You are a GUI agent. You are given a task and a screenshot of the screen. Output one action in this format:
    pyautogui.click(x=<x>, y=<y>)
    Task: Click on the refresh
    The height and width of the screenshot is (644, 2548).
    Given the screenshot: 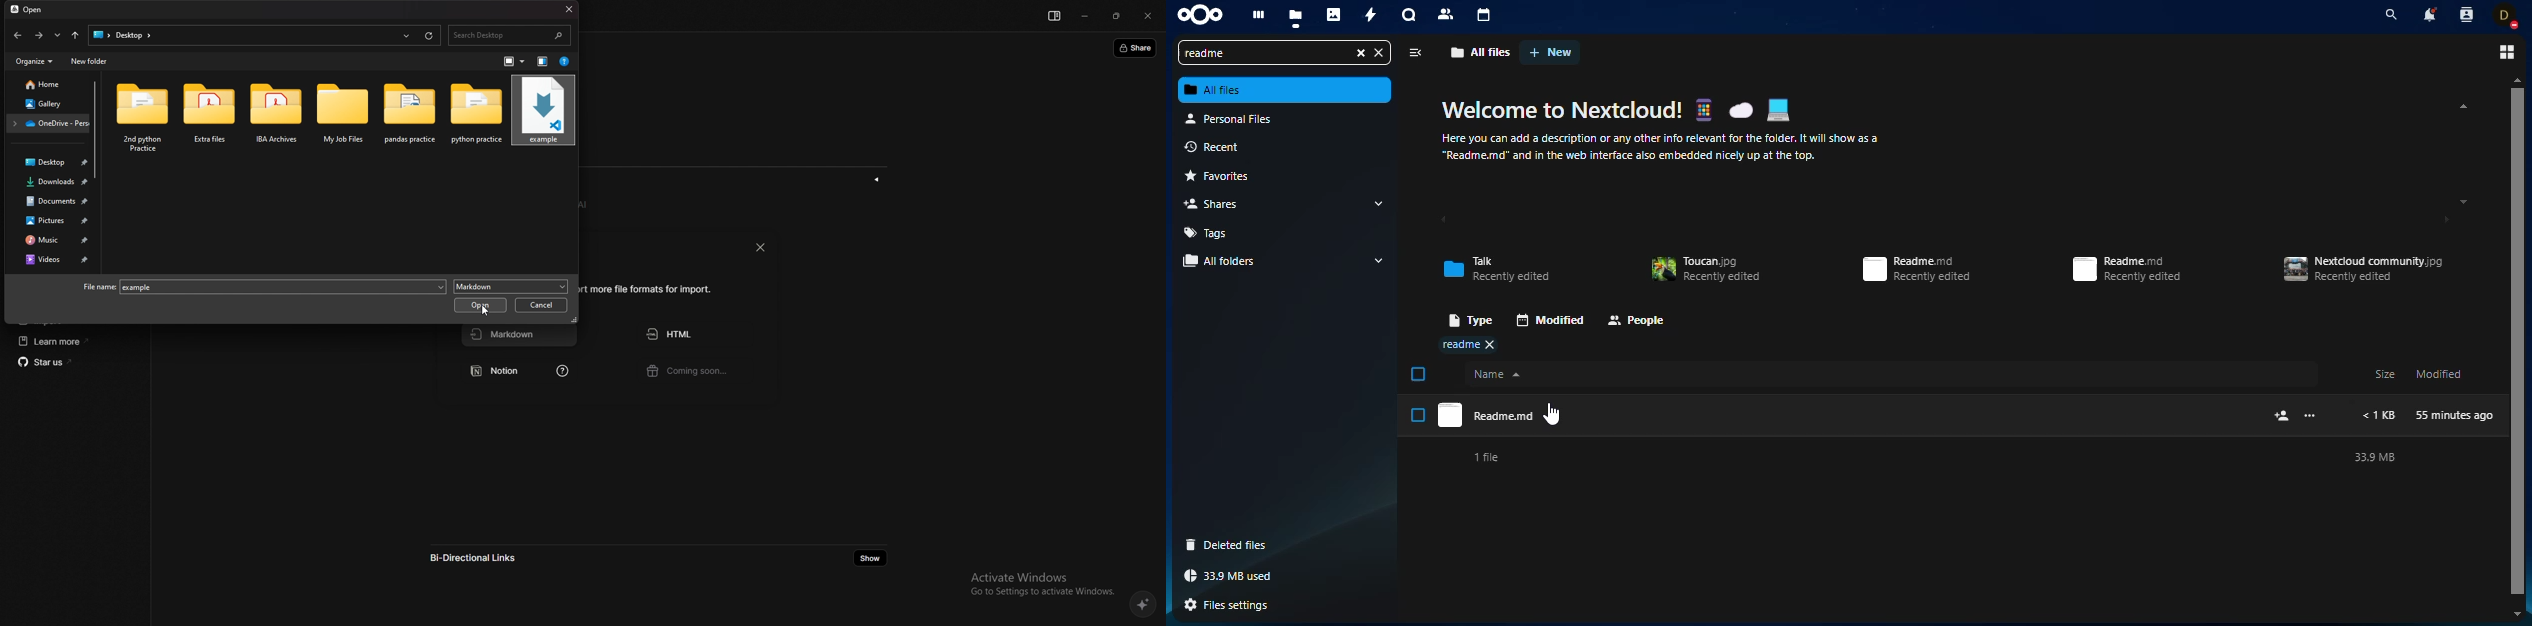 What is the action you would take?
    pyautogui.click(x=431, y=35)
    